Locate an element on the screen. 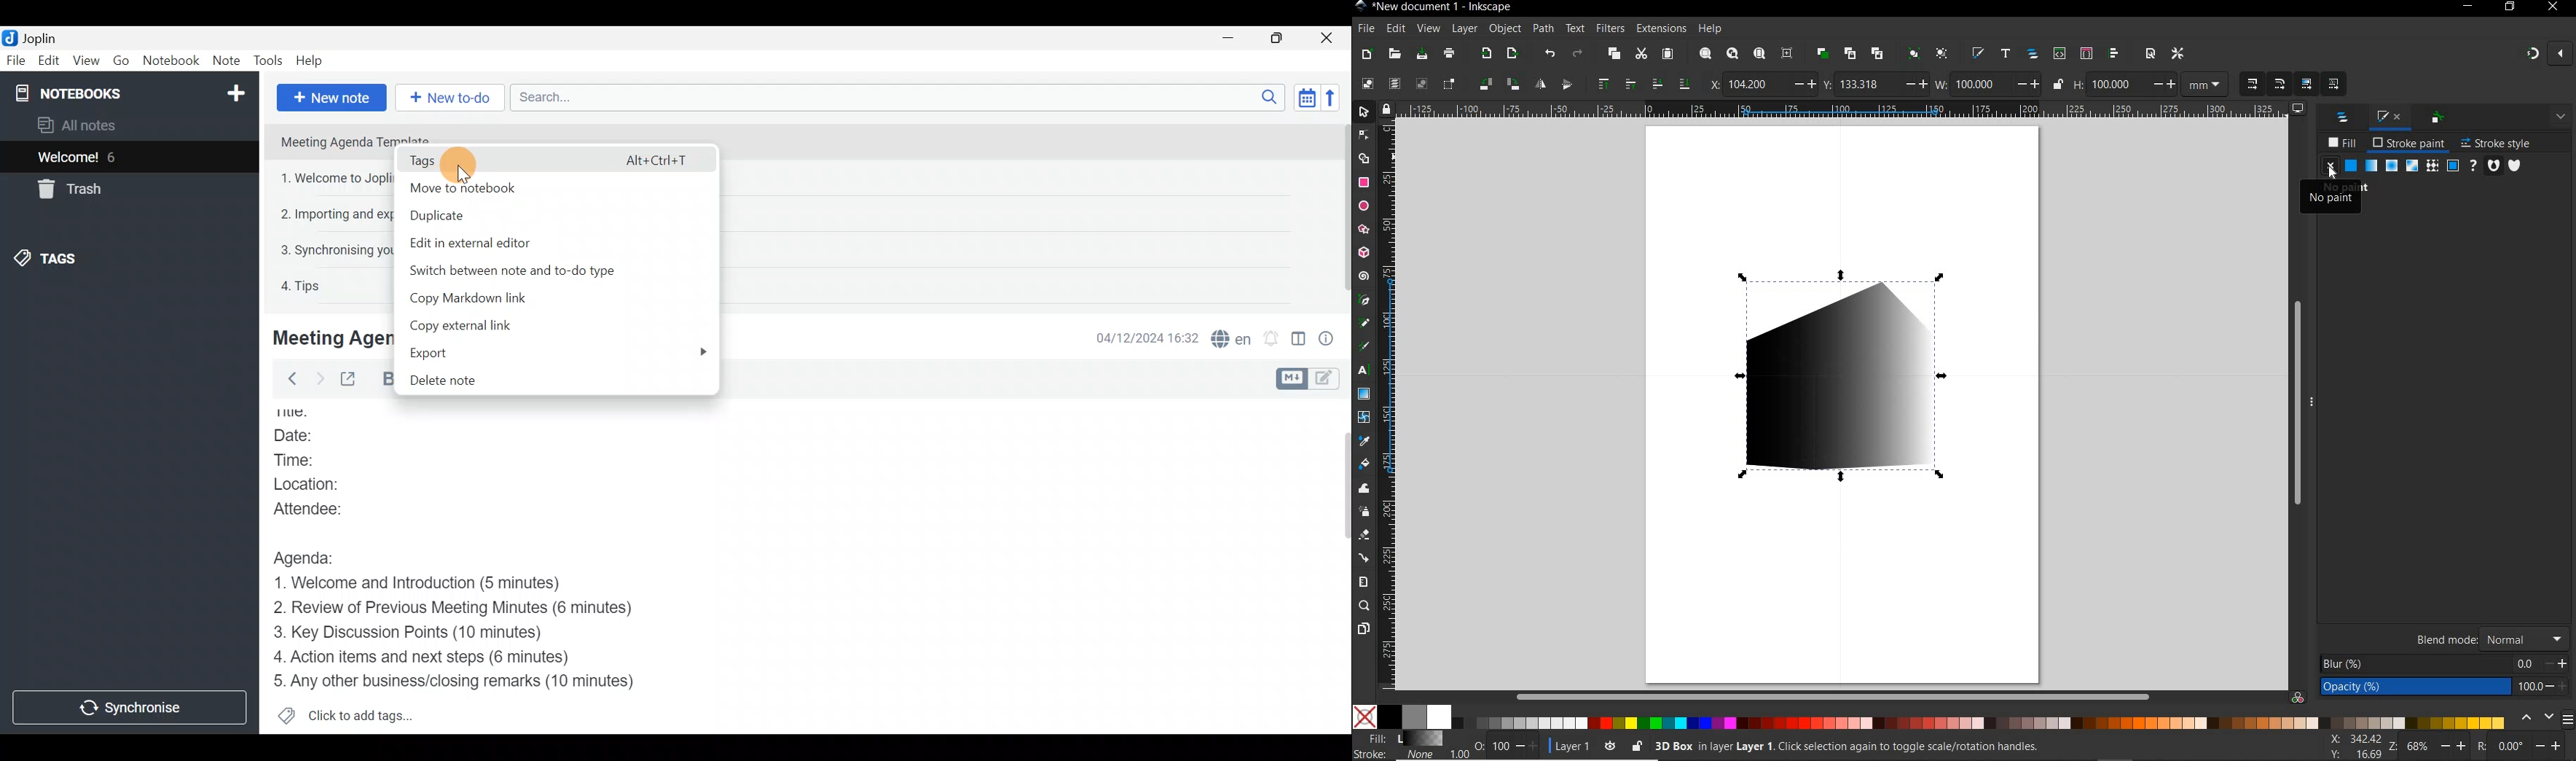  OBJECT FLIP is located at coordinates (1566, 85).